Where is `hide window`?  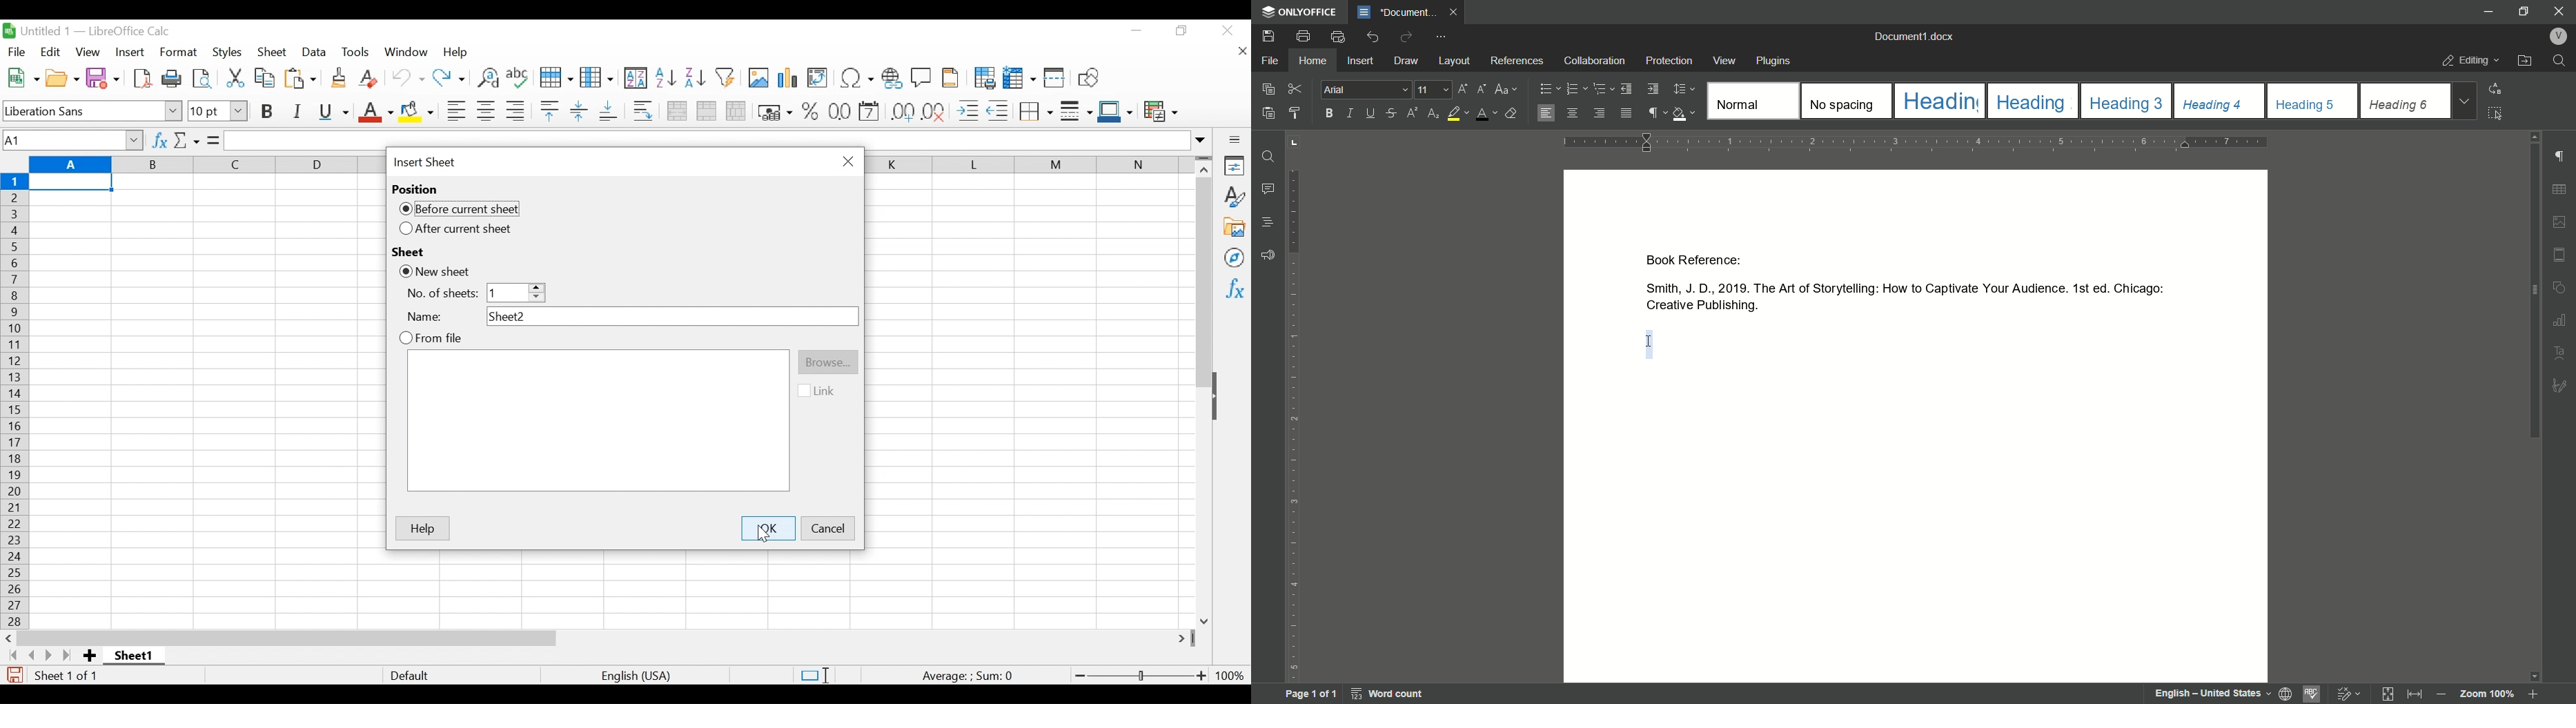
hide window is located at coordinates (2486, 11).